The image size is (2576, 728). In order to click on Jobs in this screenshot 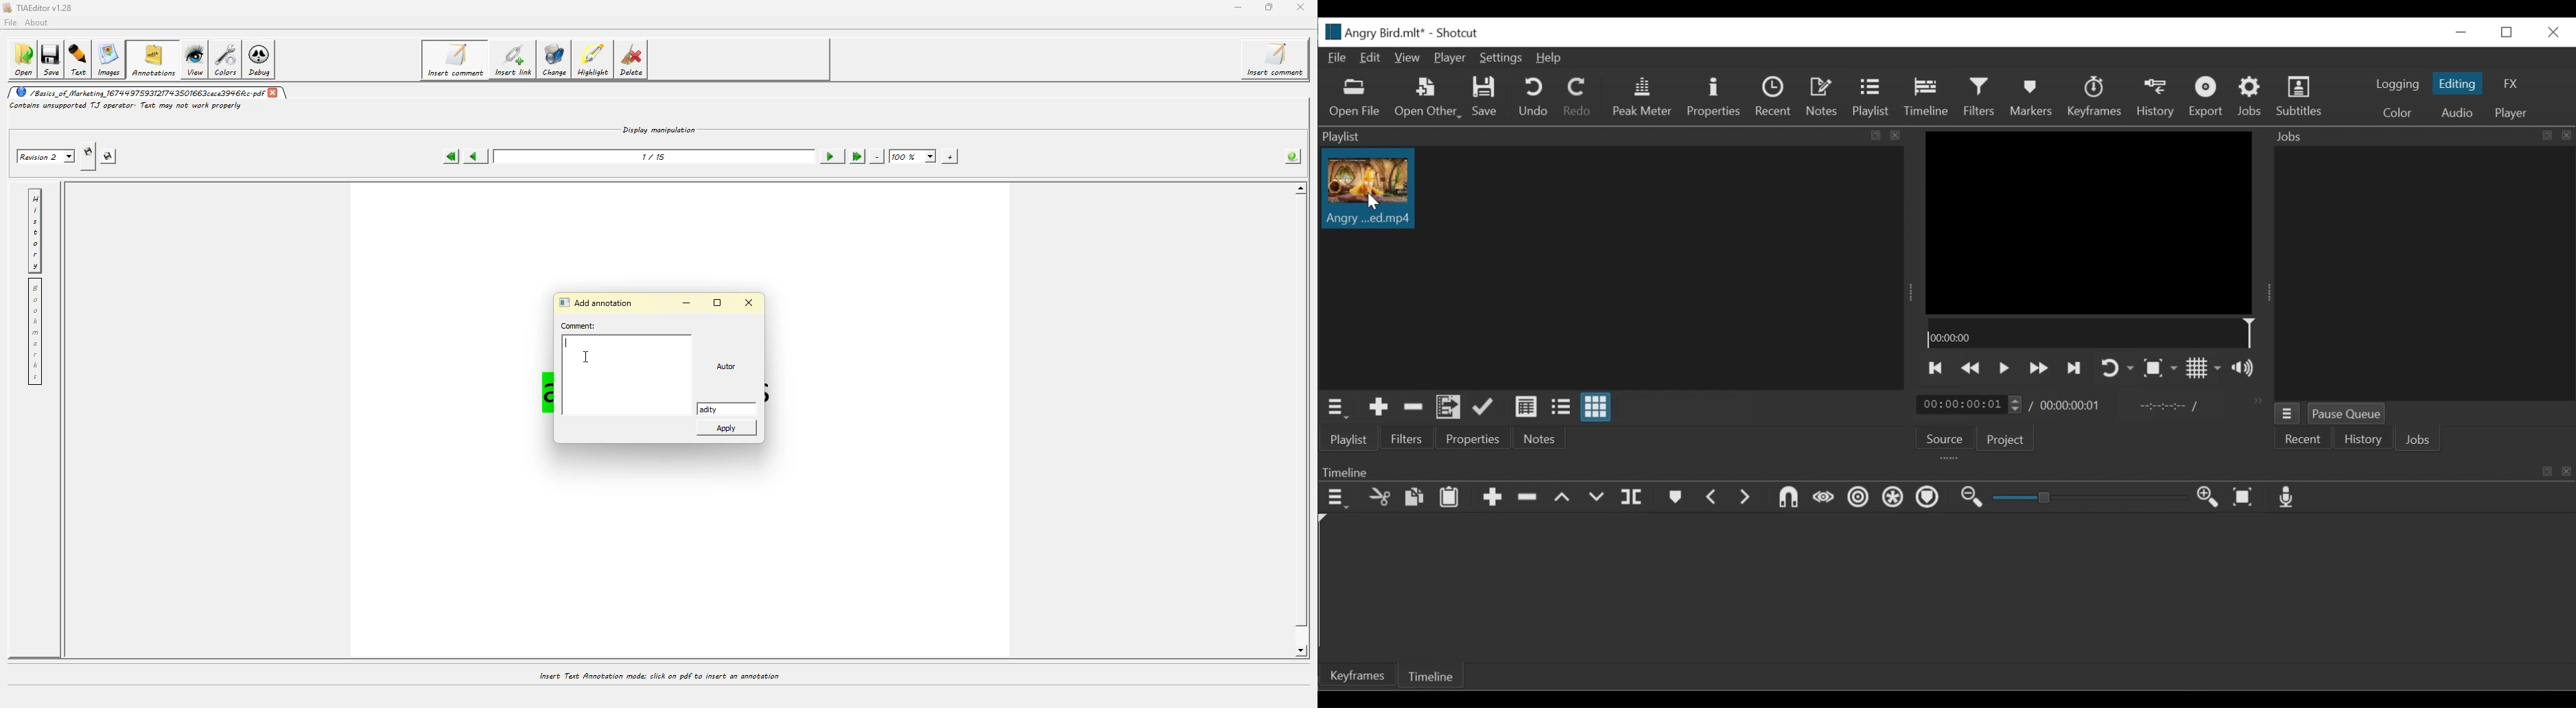, I will do `click(2251, 98)`.